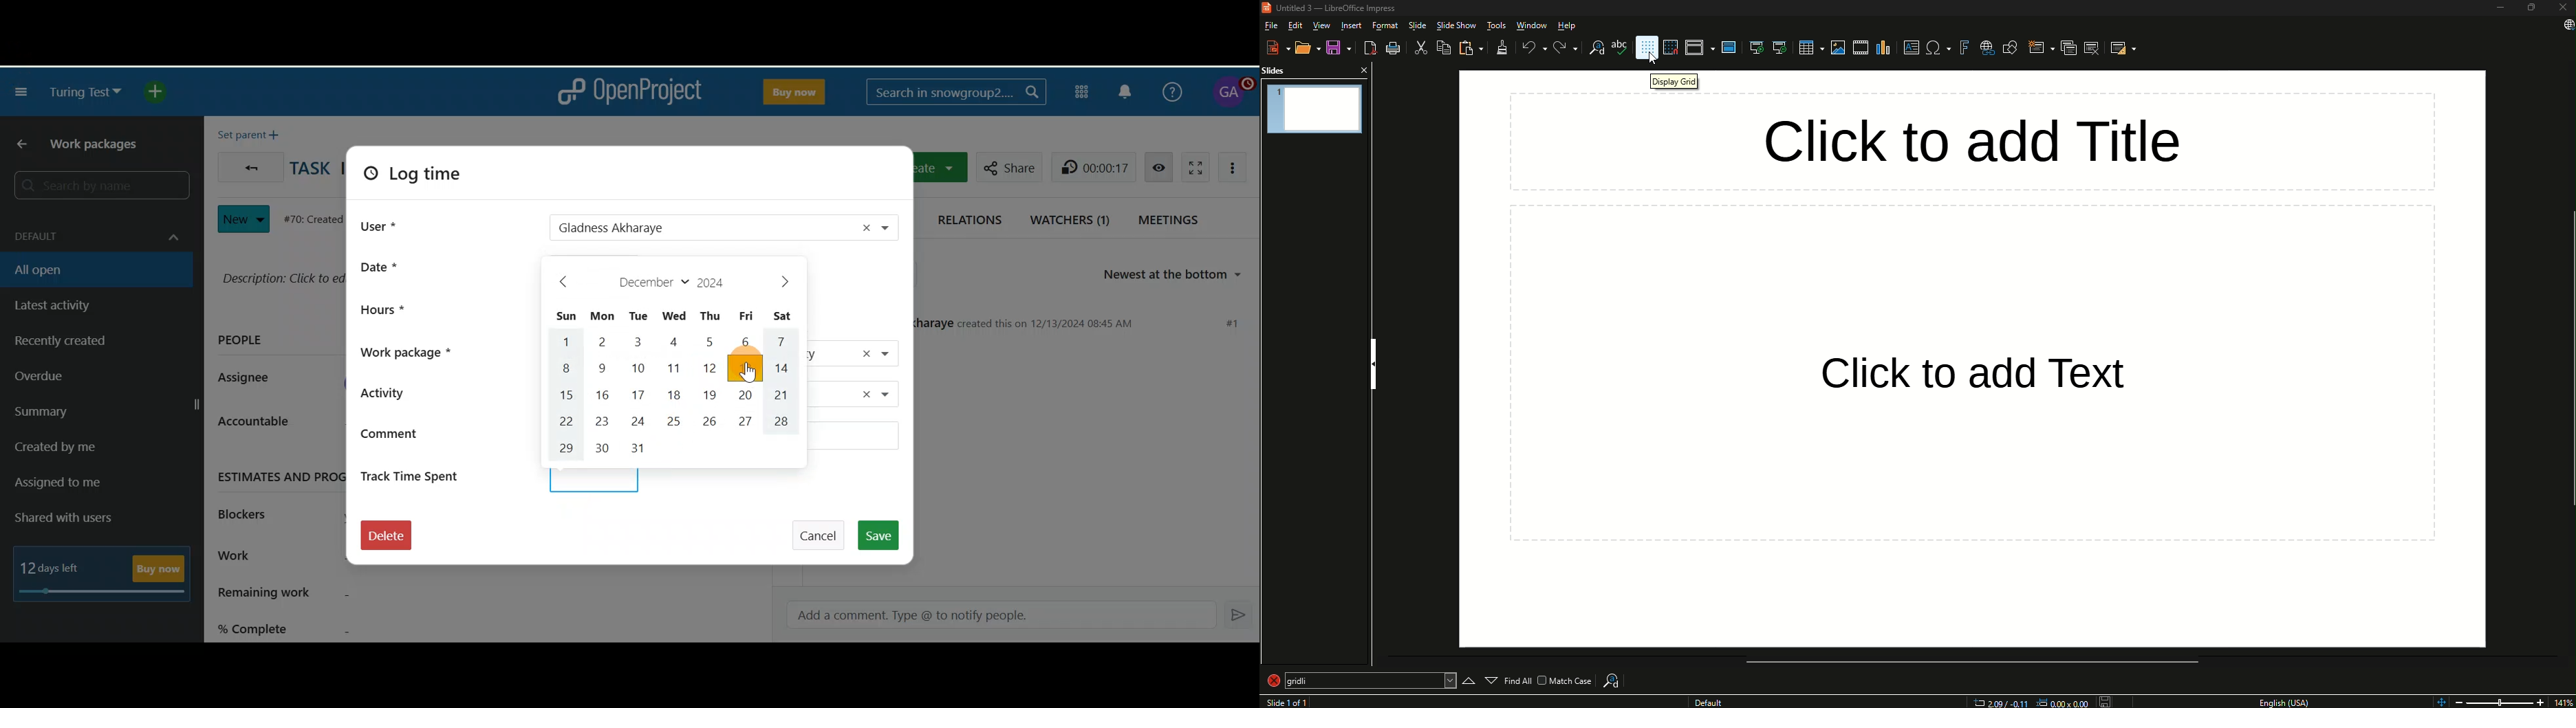 Image resolution: width=2576 pixels, height=728 pixels. What do you see at coordinates (379, 224) in the screenshot?
I see `User` at bounding box center [379, 224].